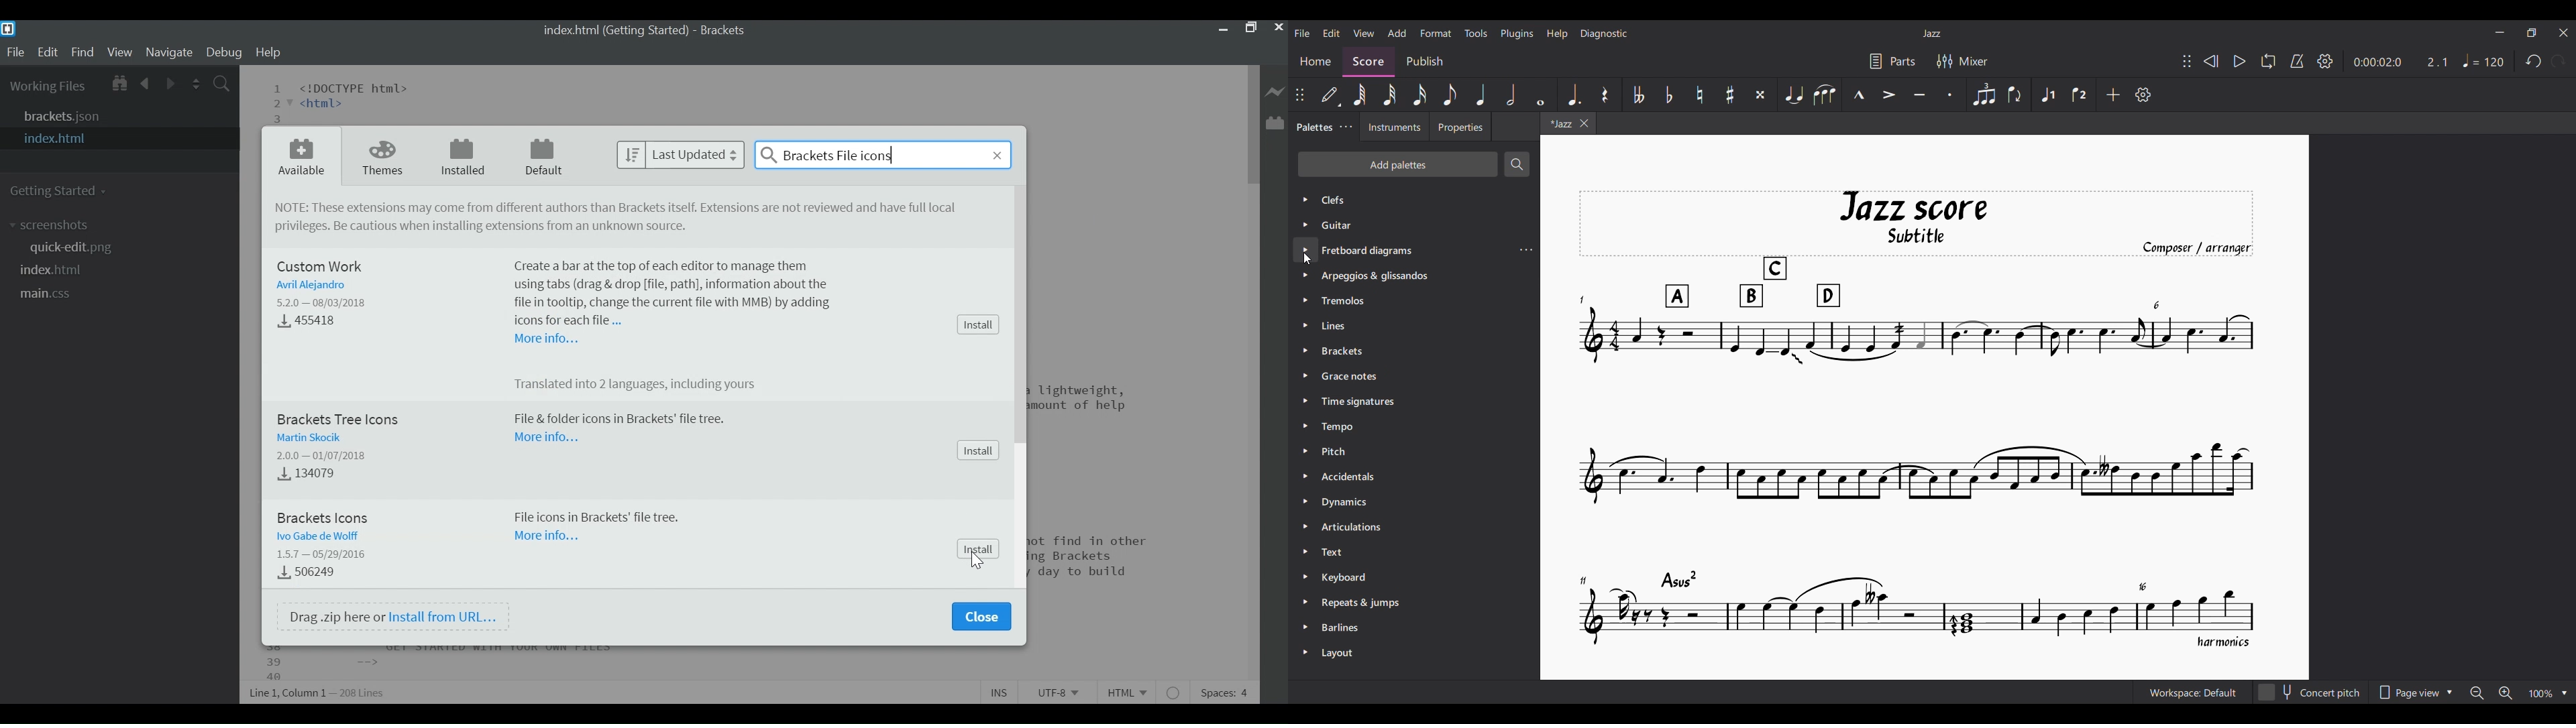  Describe the element at coordinates (198, 82) in the screenshot. I see `Split the Editor Vertically or Horizontally` at that location.